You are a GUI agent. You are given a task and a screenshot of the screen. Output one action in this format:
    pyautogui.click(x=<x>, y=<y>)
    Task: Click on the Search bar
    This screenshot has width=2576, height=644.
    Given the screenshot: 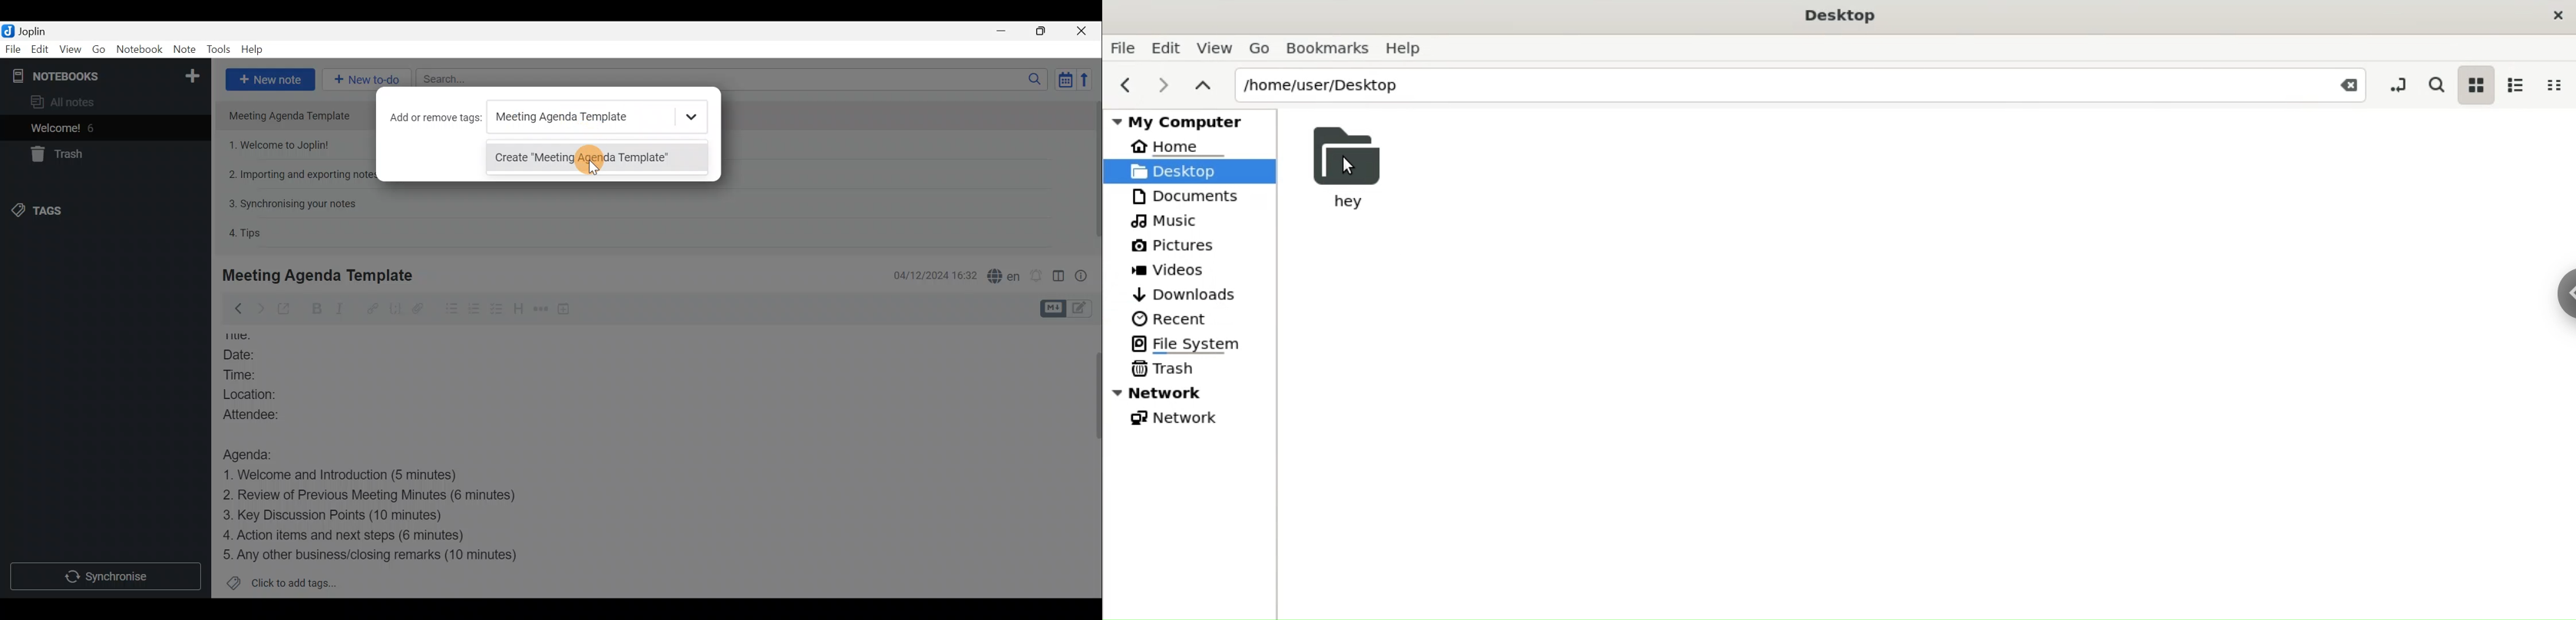 What is the action you would take?
    pyautogui.click(x=729, y=79)
    